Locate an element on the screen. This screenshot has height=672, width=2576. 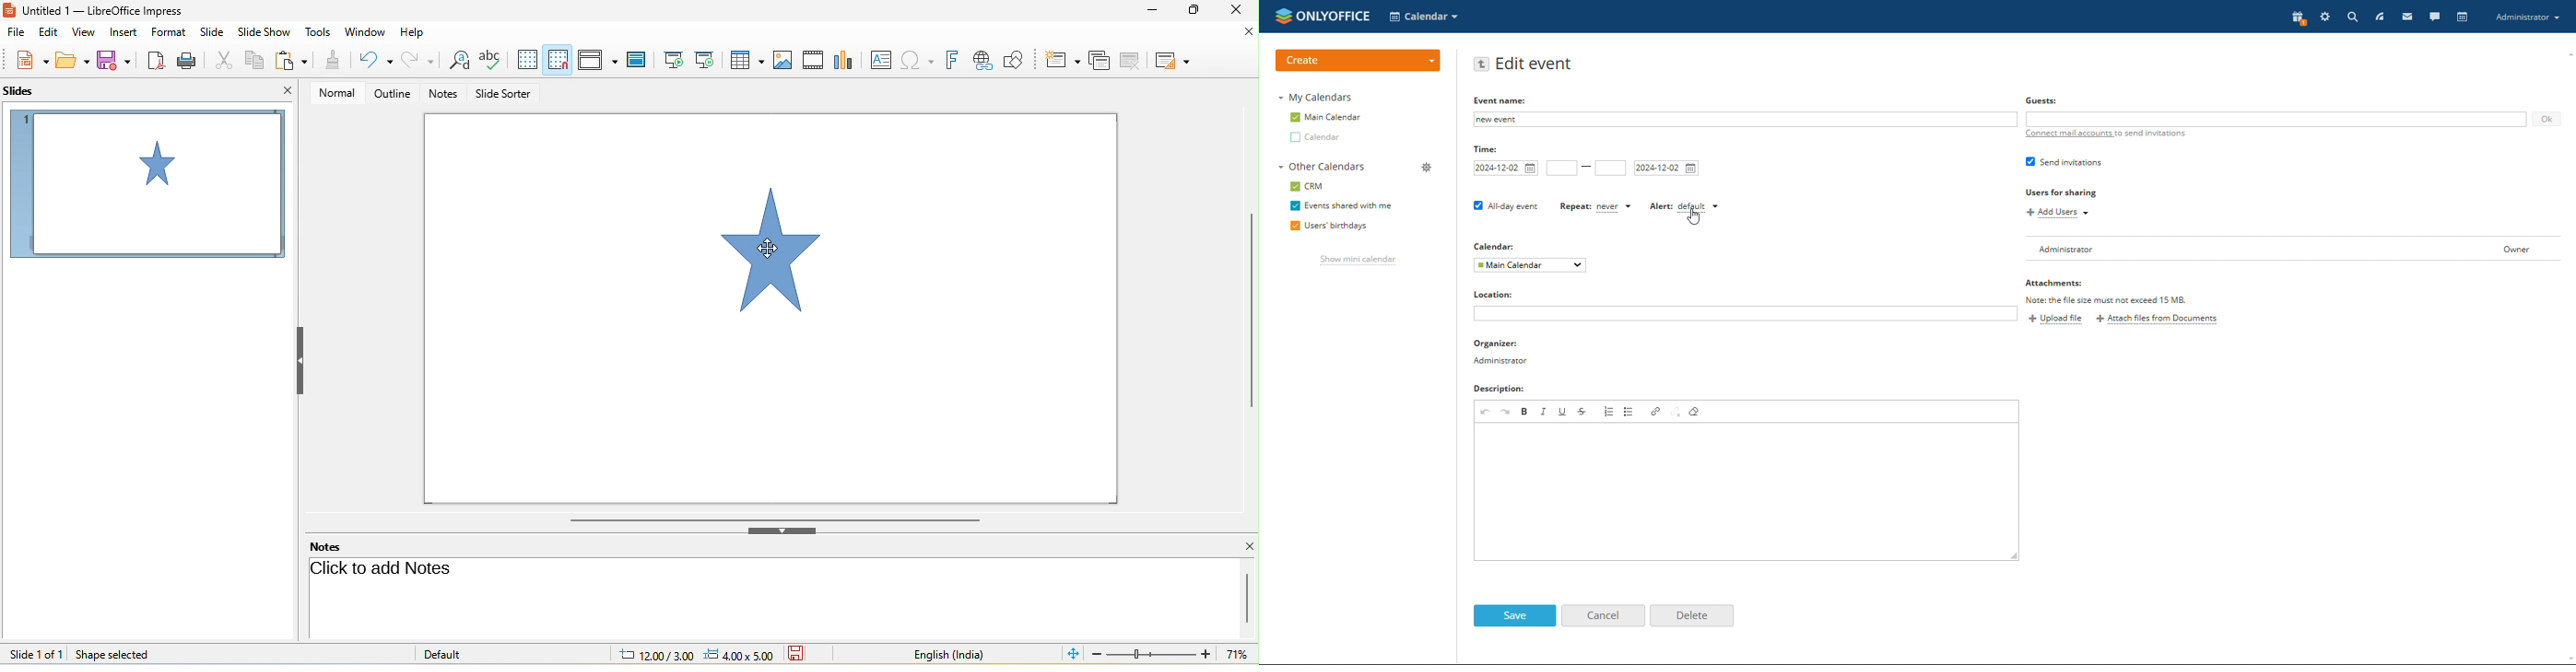
view is located at coordinates (81, 33).